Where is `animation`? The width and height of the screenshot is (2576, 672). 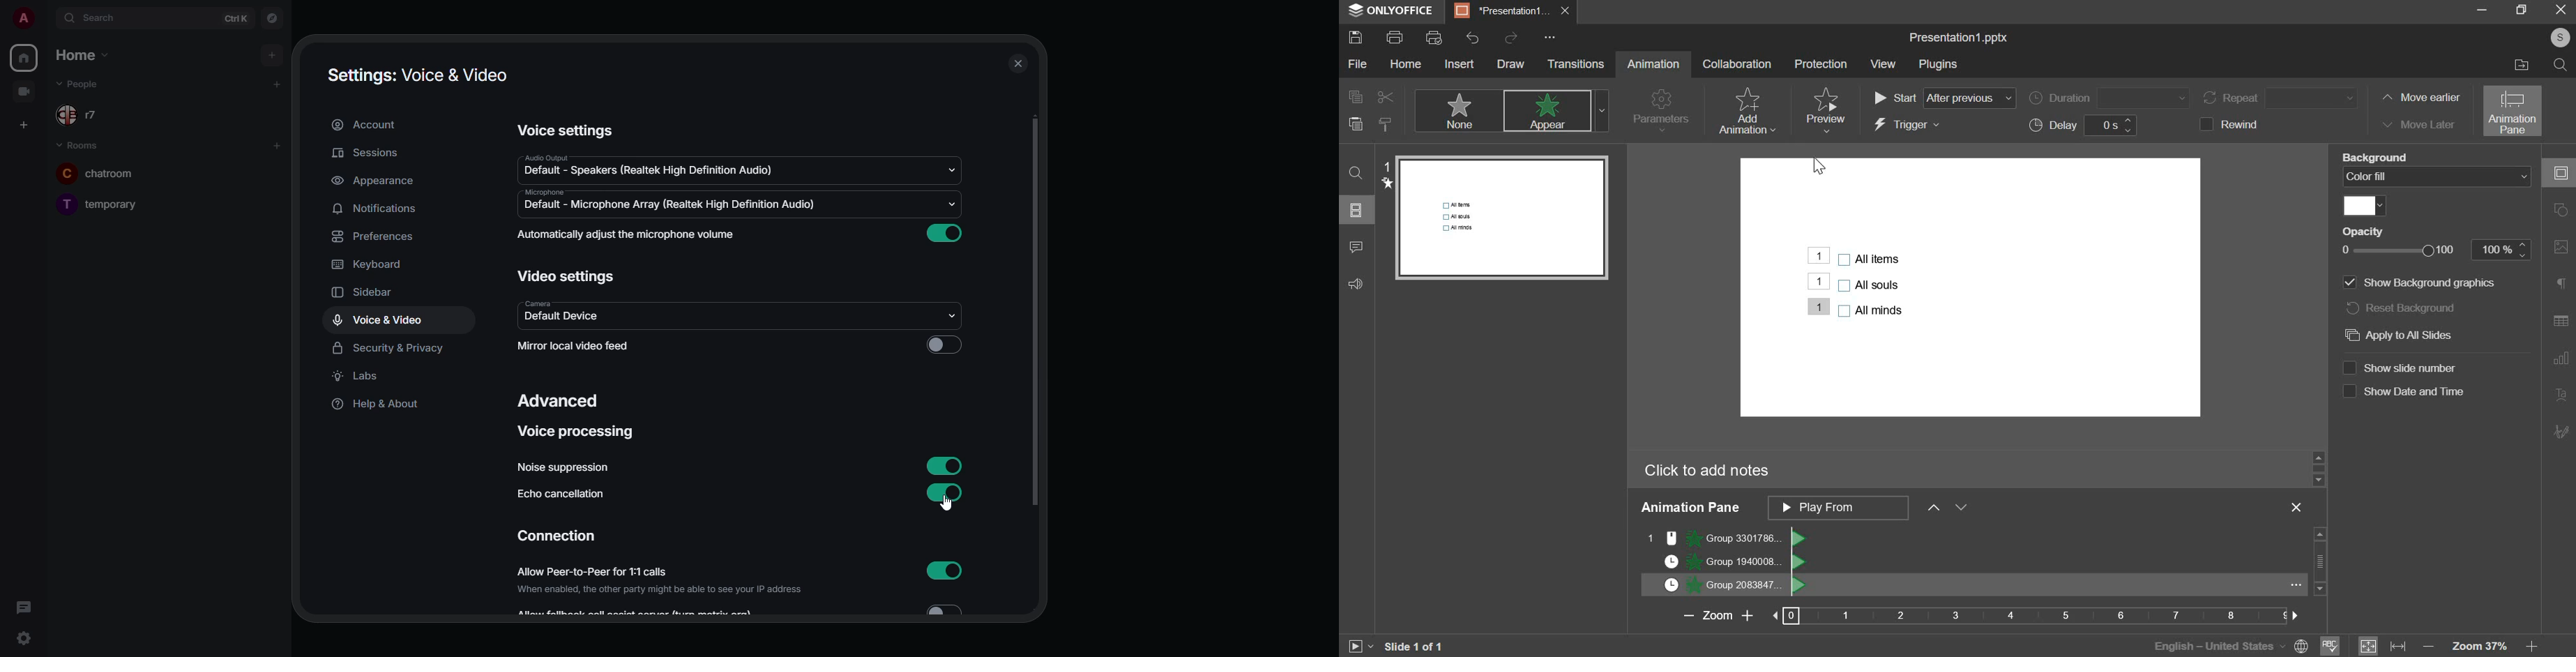
animation is located at coordinates (1653, 63).